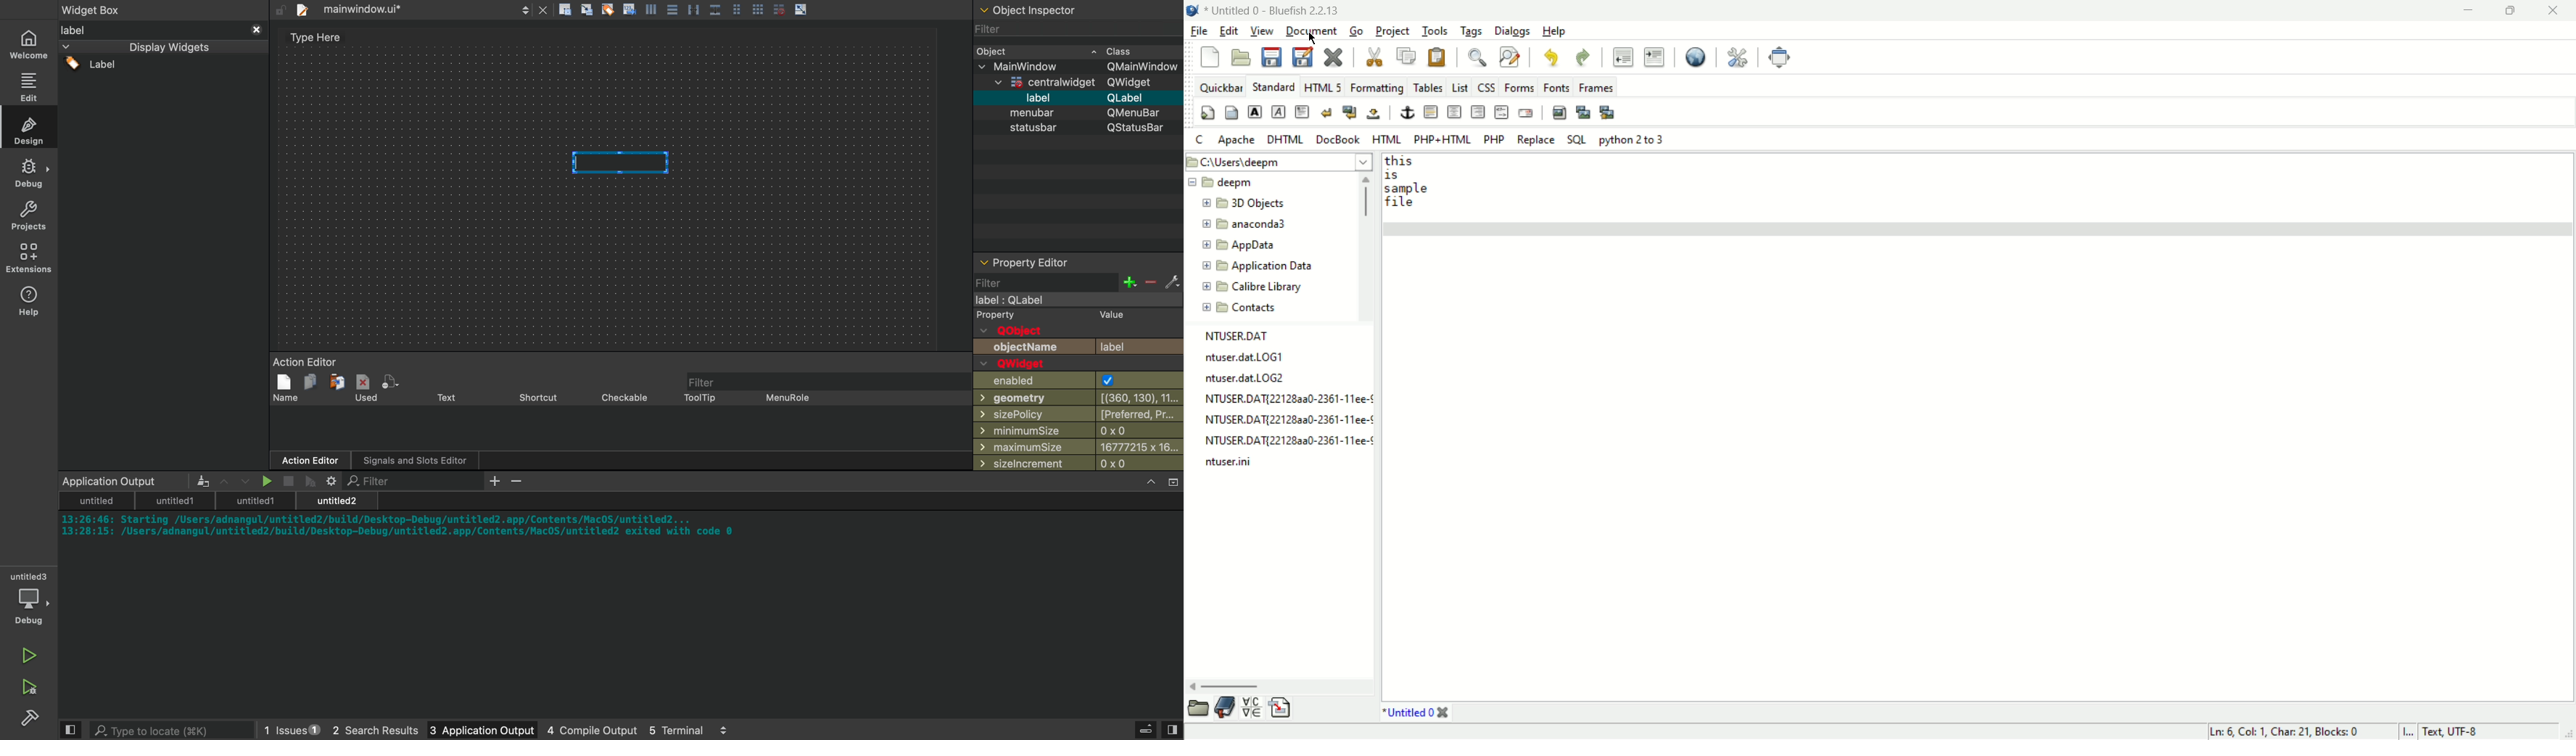  Describe the element at coordinates (1393, 30) in the screenshot. I see `project` at that location.